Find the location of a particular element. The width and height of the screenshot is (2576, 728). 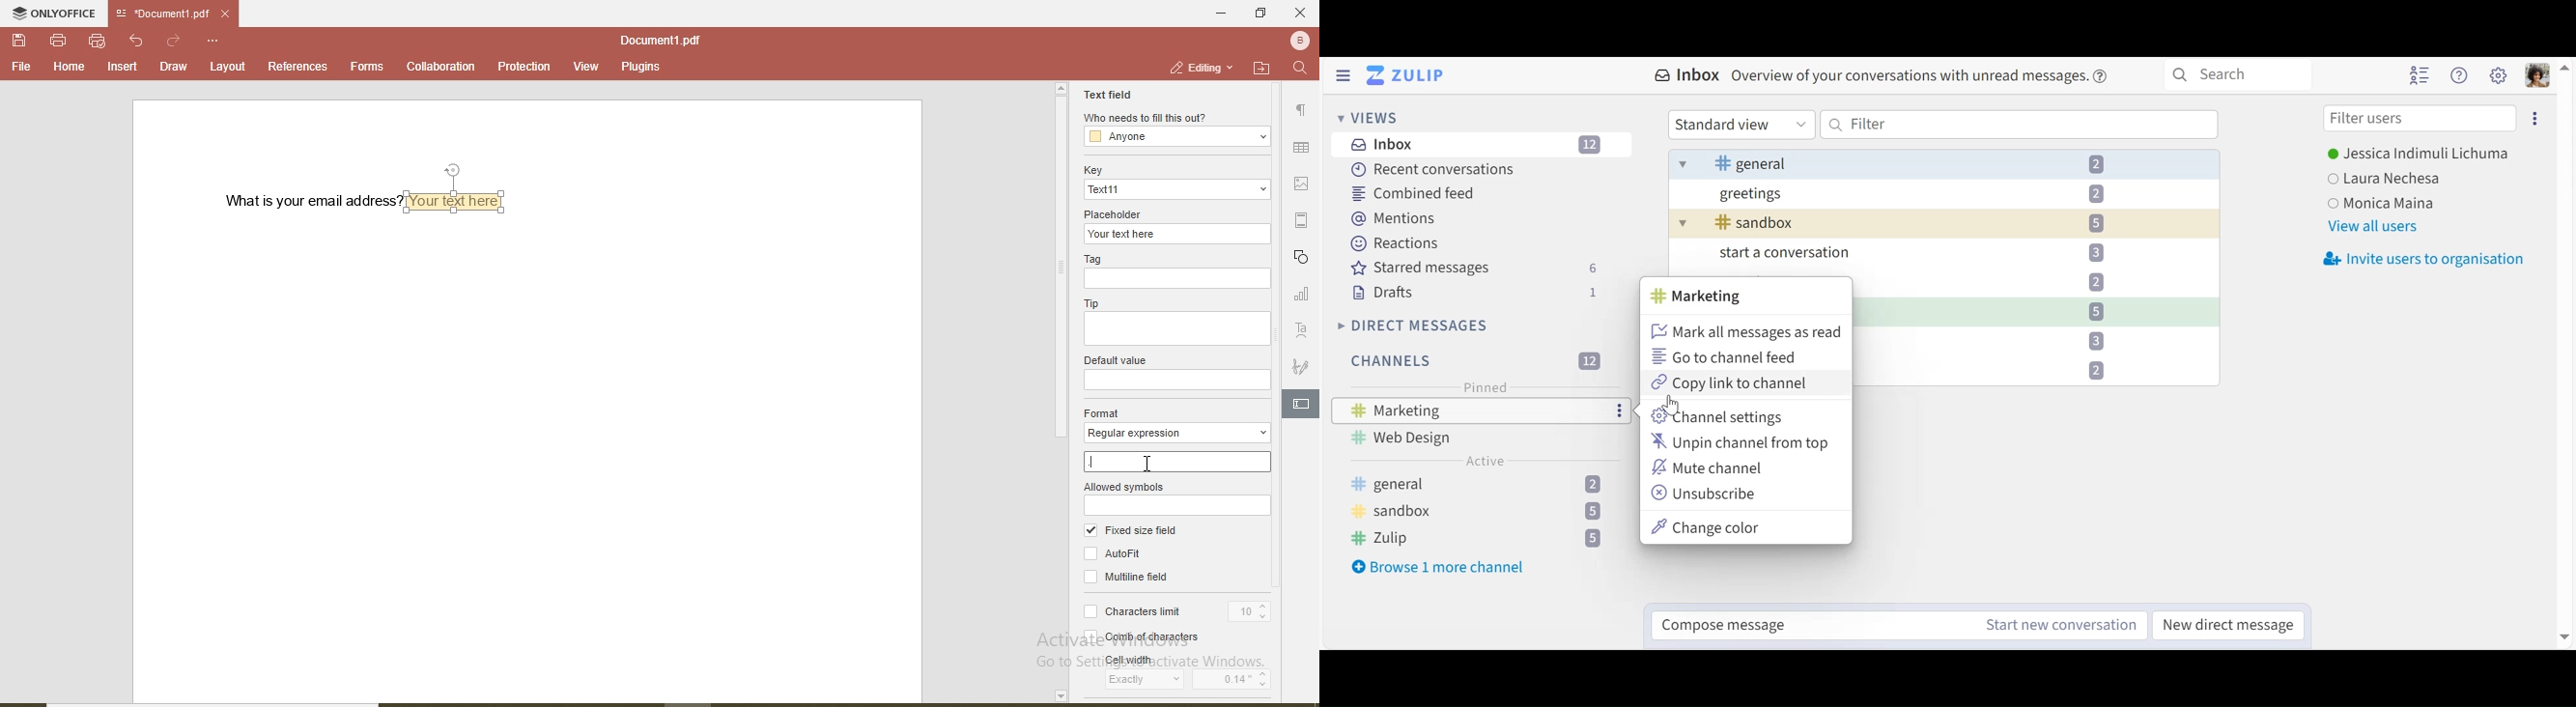

Starred messages is located at coordinates (1475, 268).